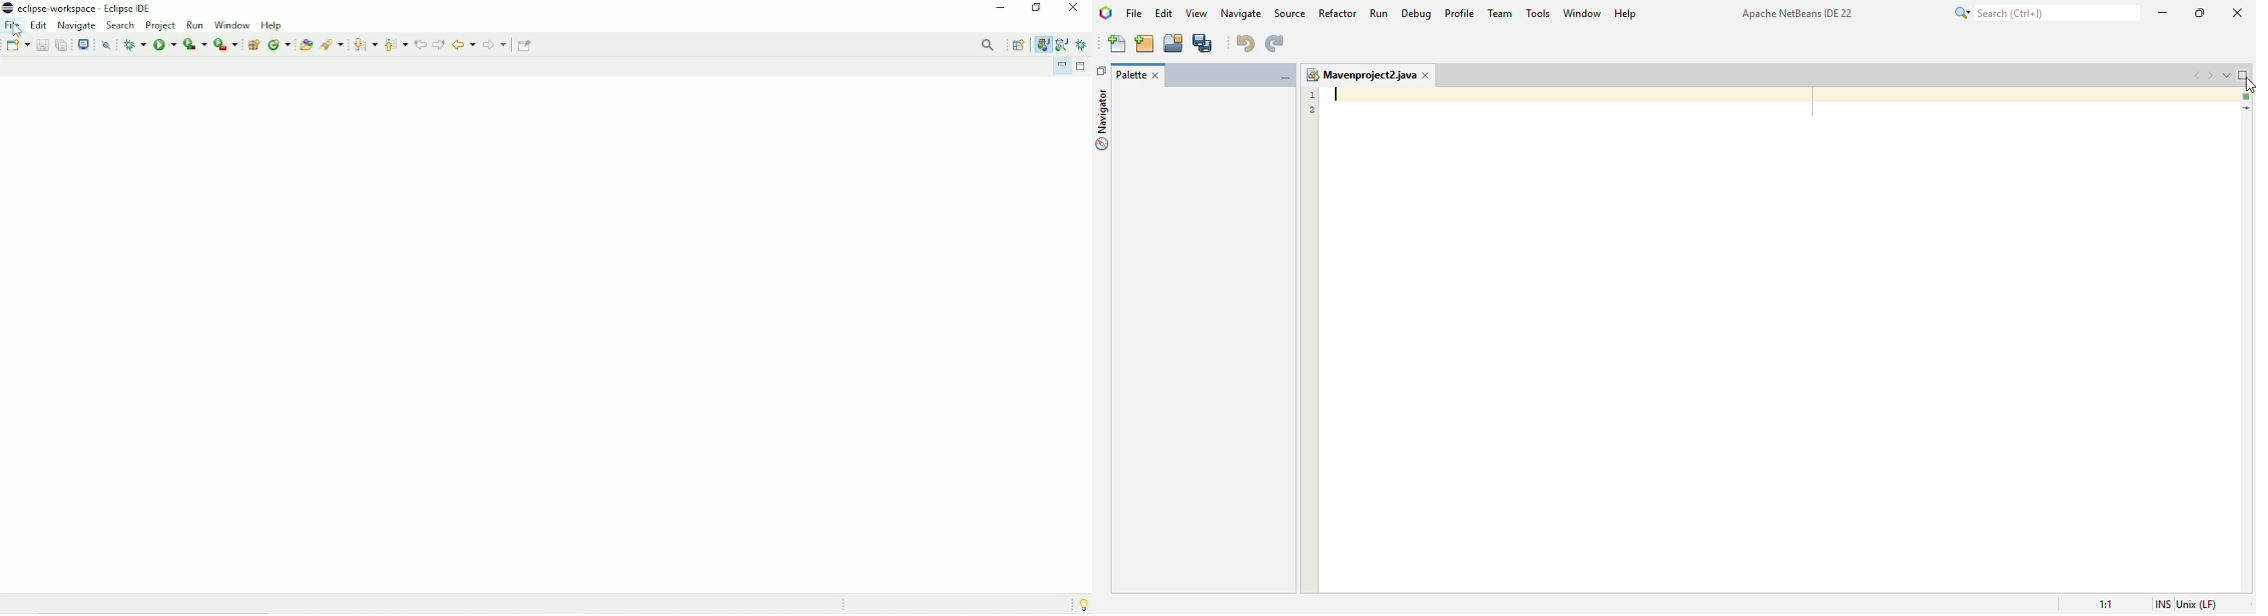  Describe the element at coordinates (1055, 68) in the screenshot. I see `Minimize` at that location.